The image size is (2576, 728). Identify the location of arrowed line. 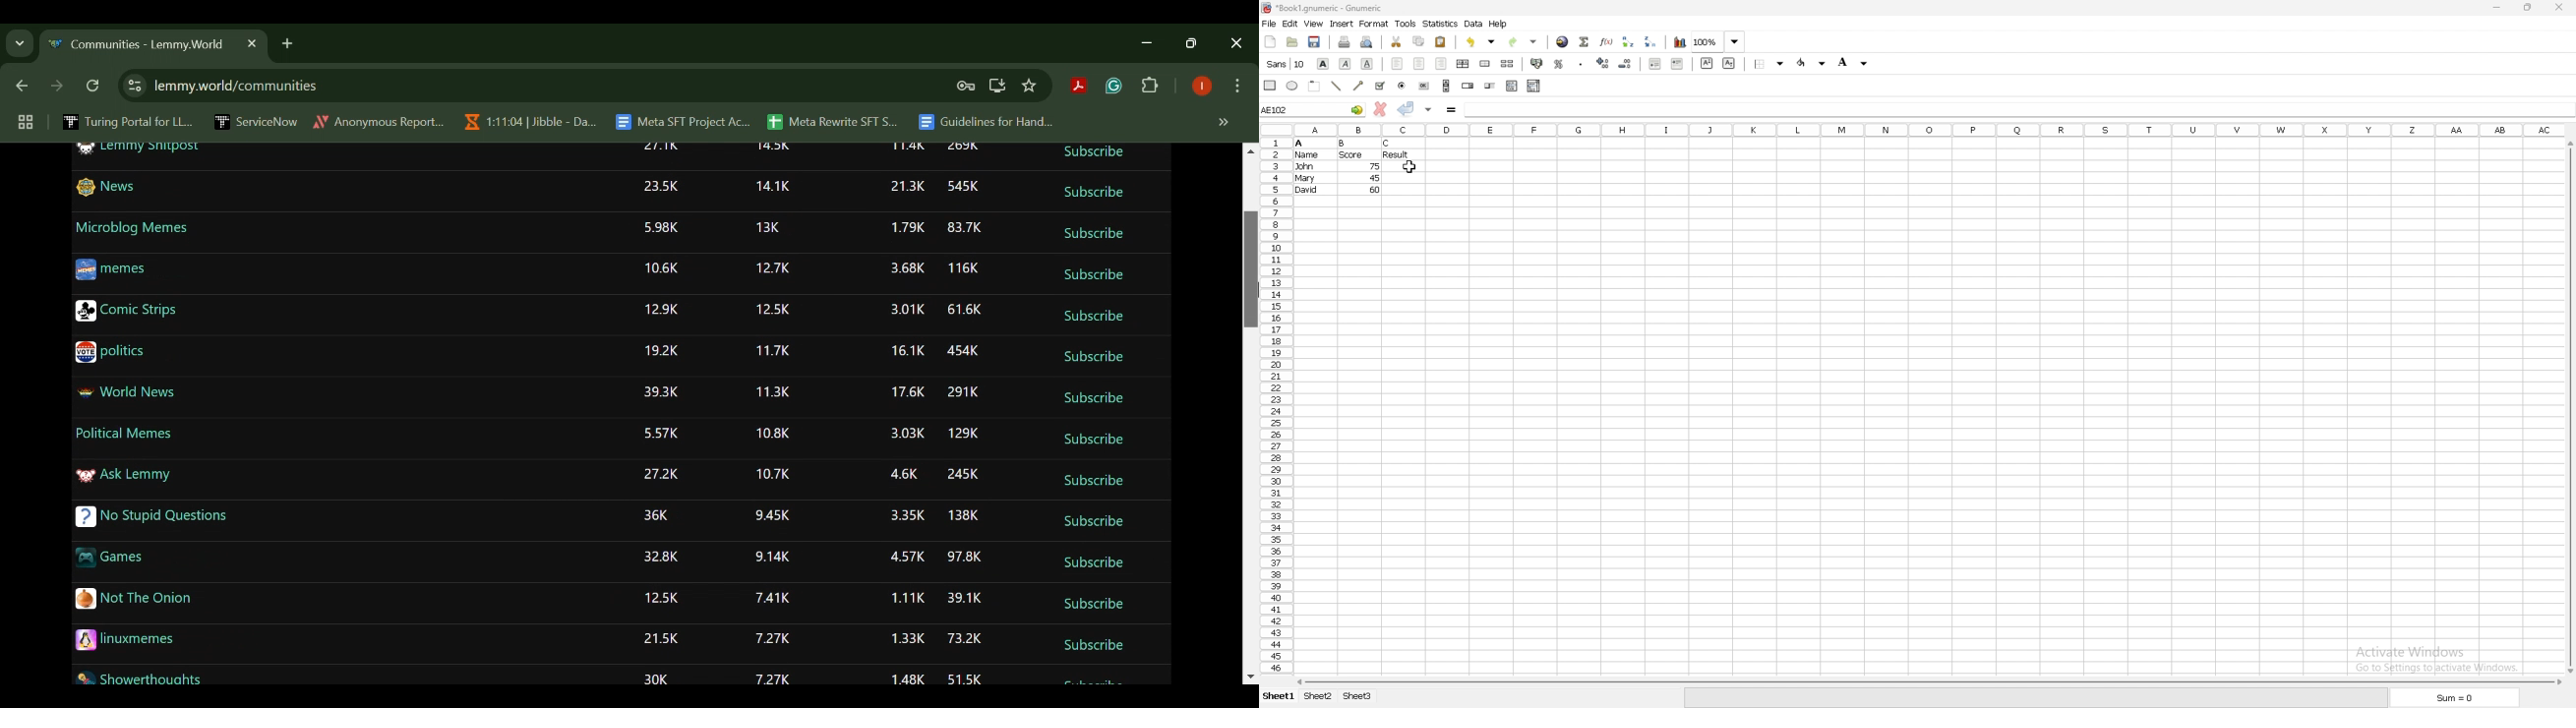
(1360, 86).